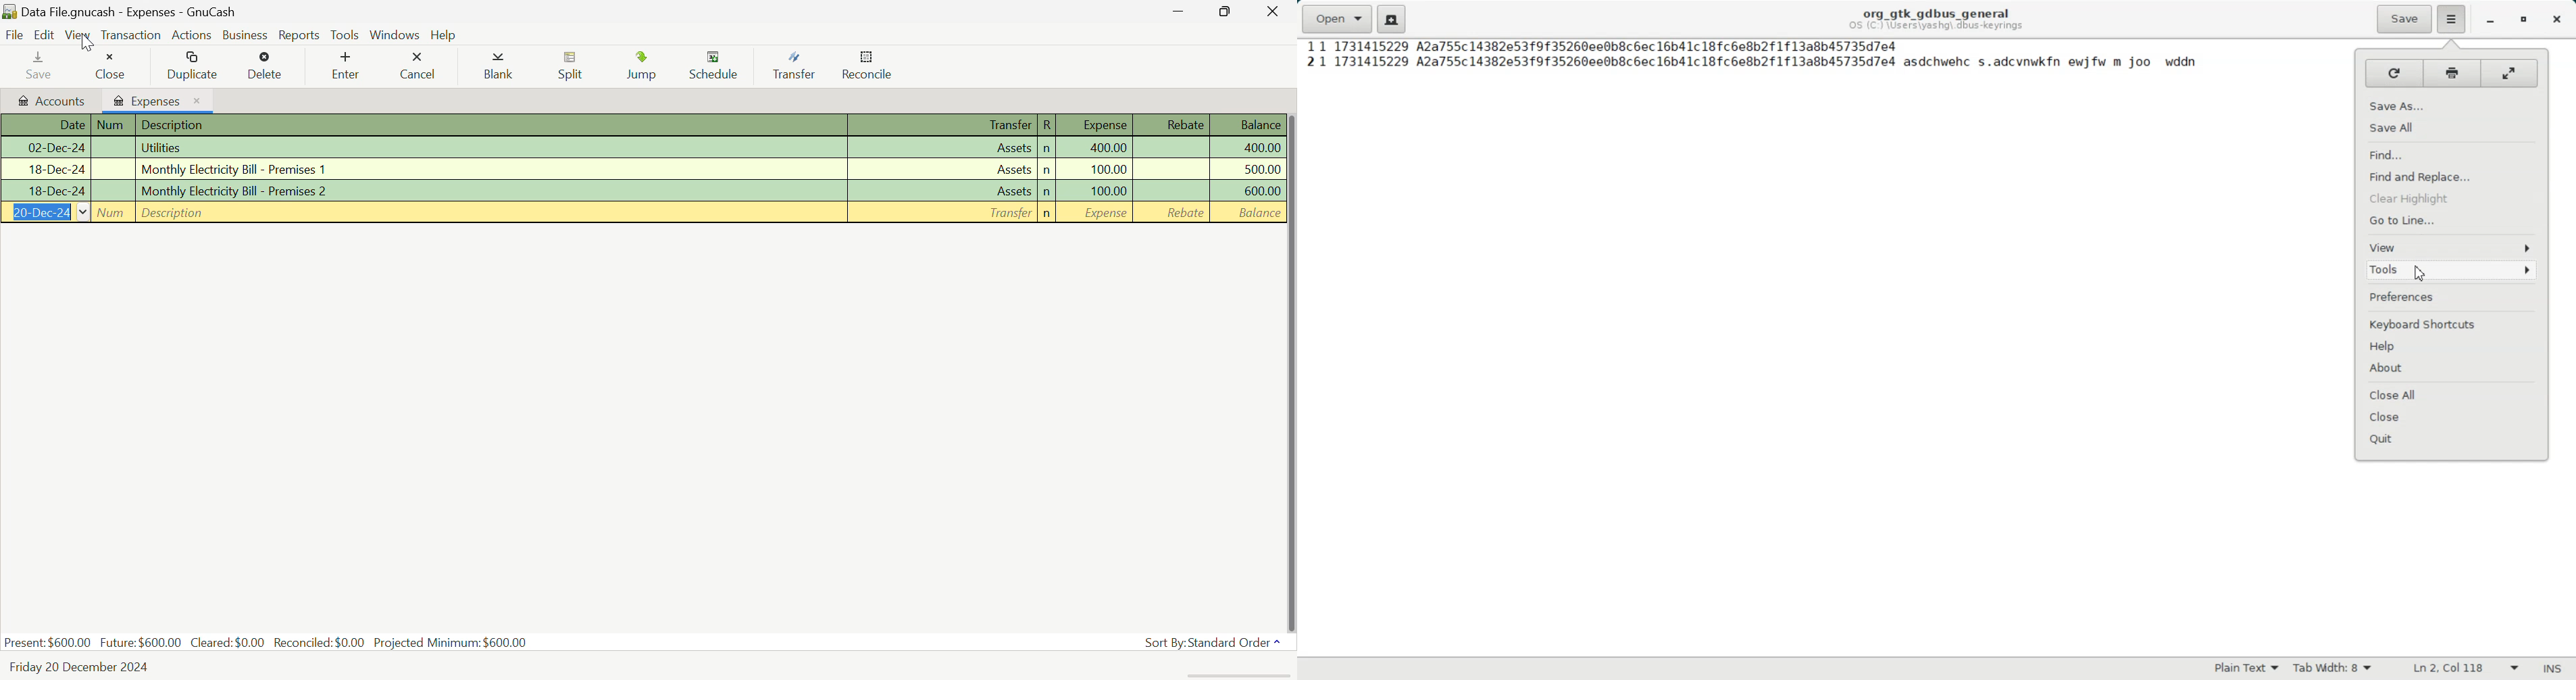 The width and height of the screenshot is (2576, 700). Describe the element at coordinates (82, 665) in the screenshot. I see `Friday 20 December 2024` at that location.